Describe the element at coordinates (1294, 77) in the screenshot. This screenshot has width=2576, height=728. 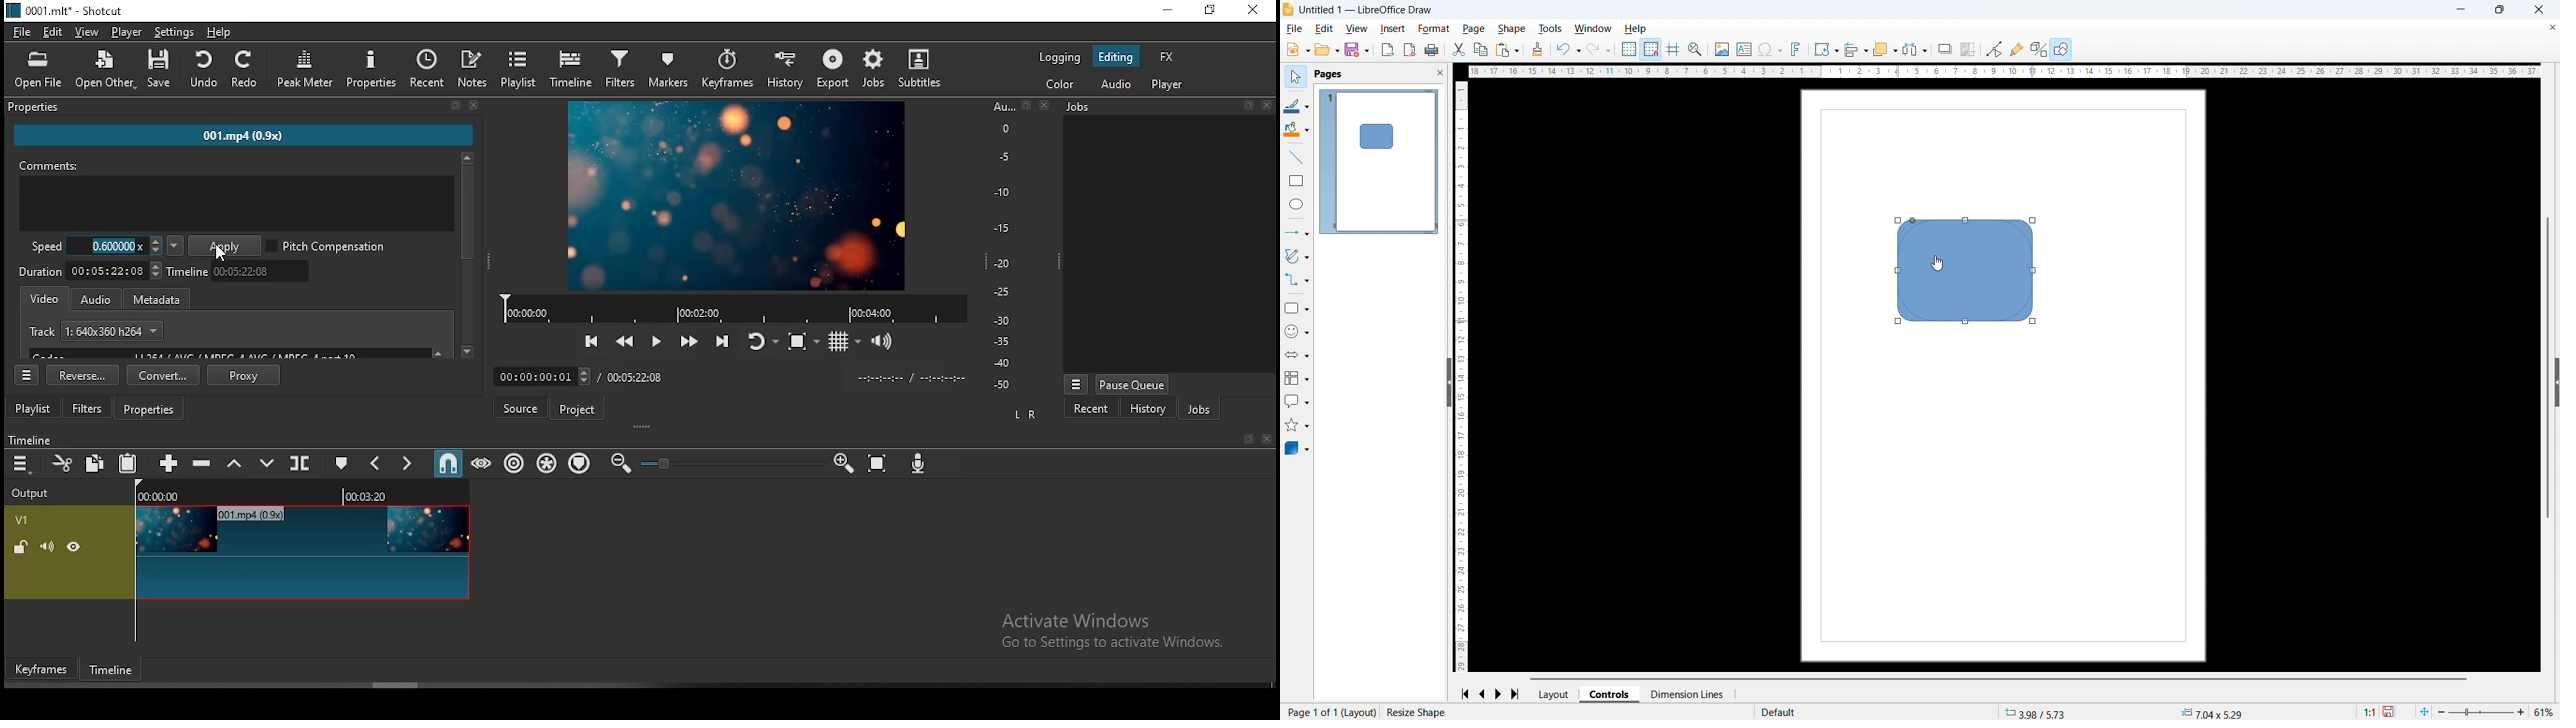
I see `select ` at that location.